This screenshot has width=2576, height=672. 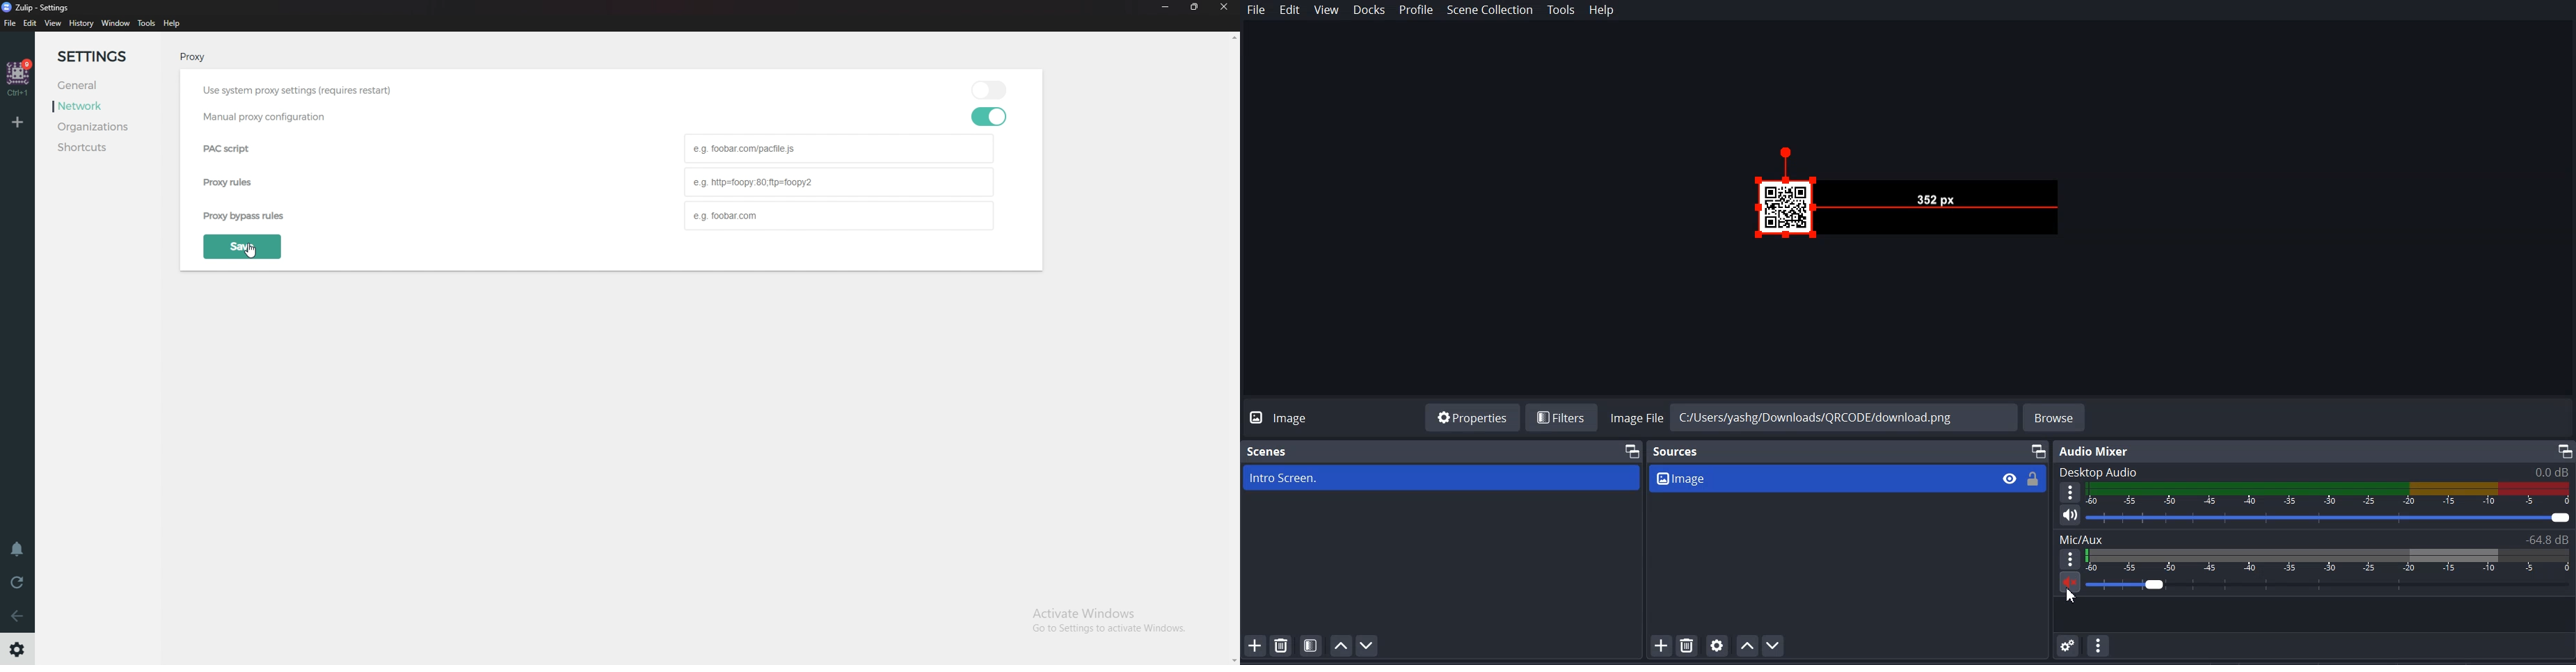 I want to click on File, so click(x=1256, y=10).